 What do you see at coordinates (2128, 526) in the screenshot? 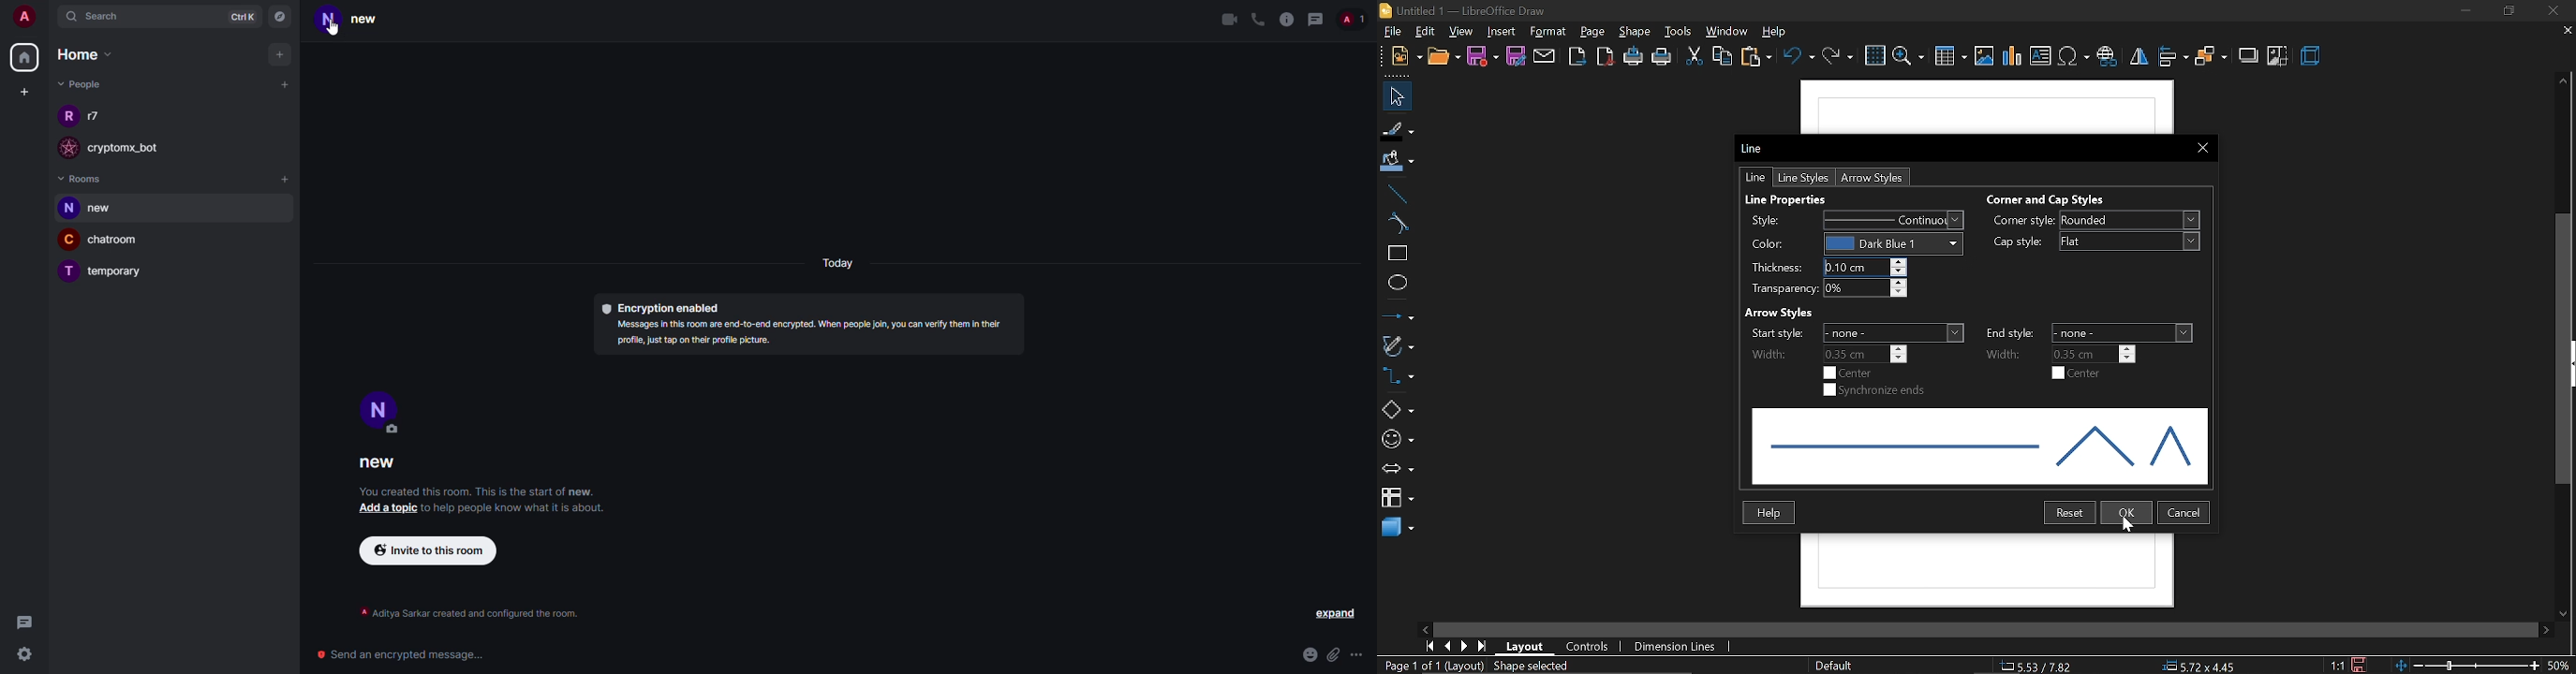
I see `Cursor` at bounding box center [2128, 526].